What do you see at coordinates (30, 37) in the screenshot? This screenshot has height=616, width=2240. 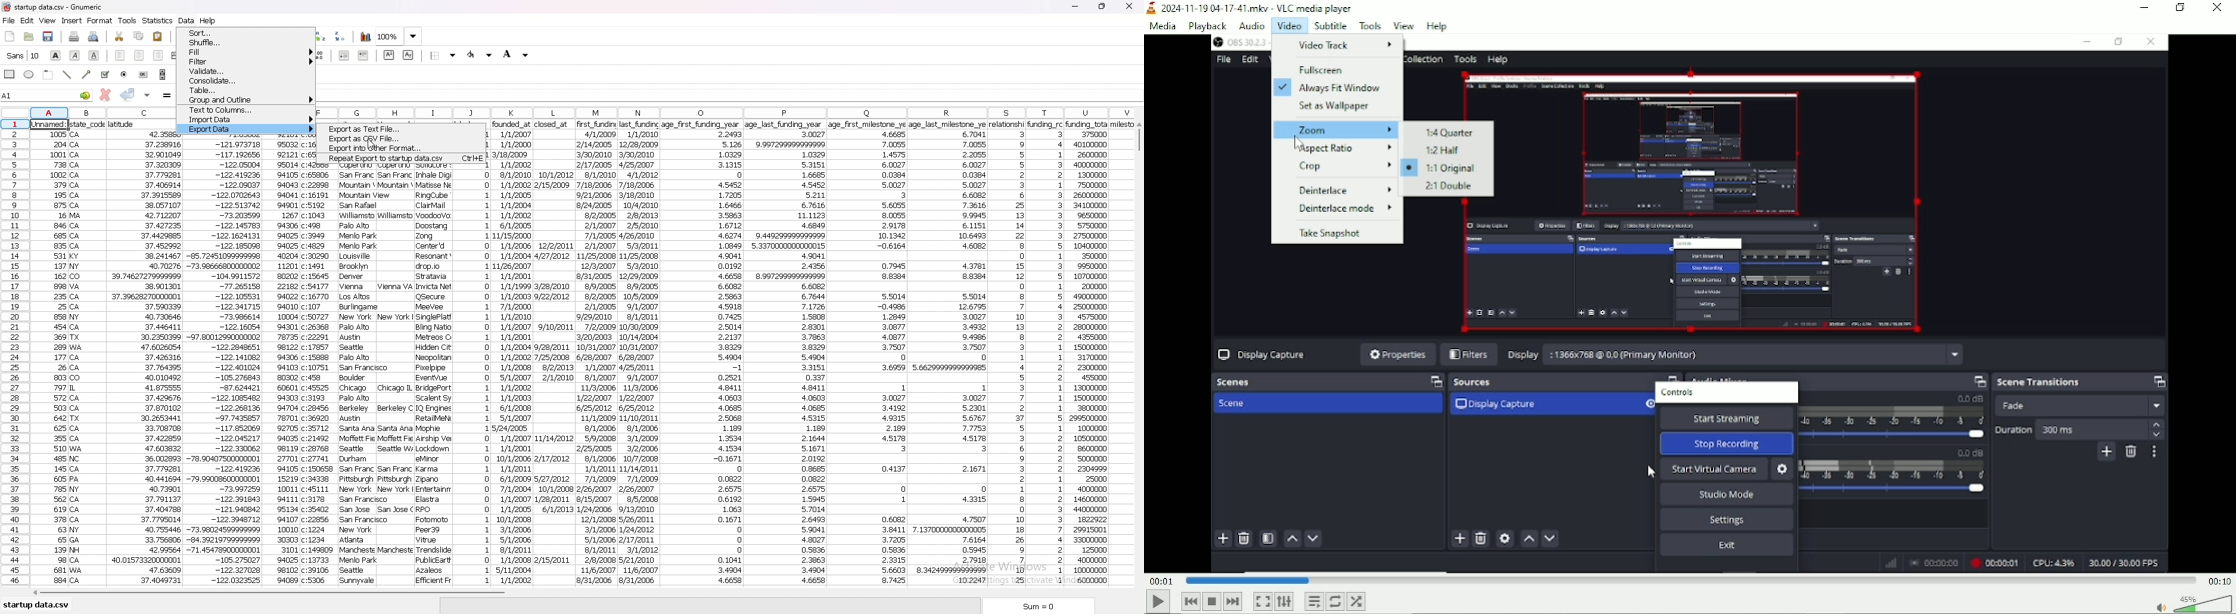 I see `open` at bounding box center [30, 37].